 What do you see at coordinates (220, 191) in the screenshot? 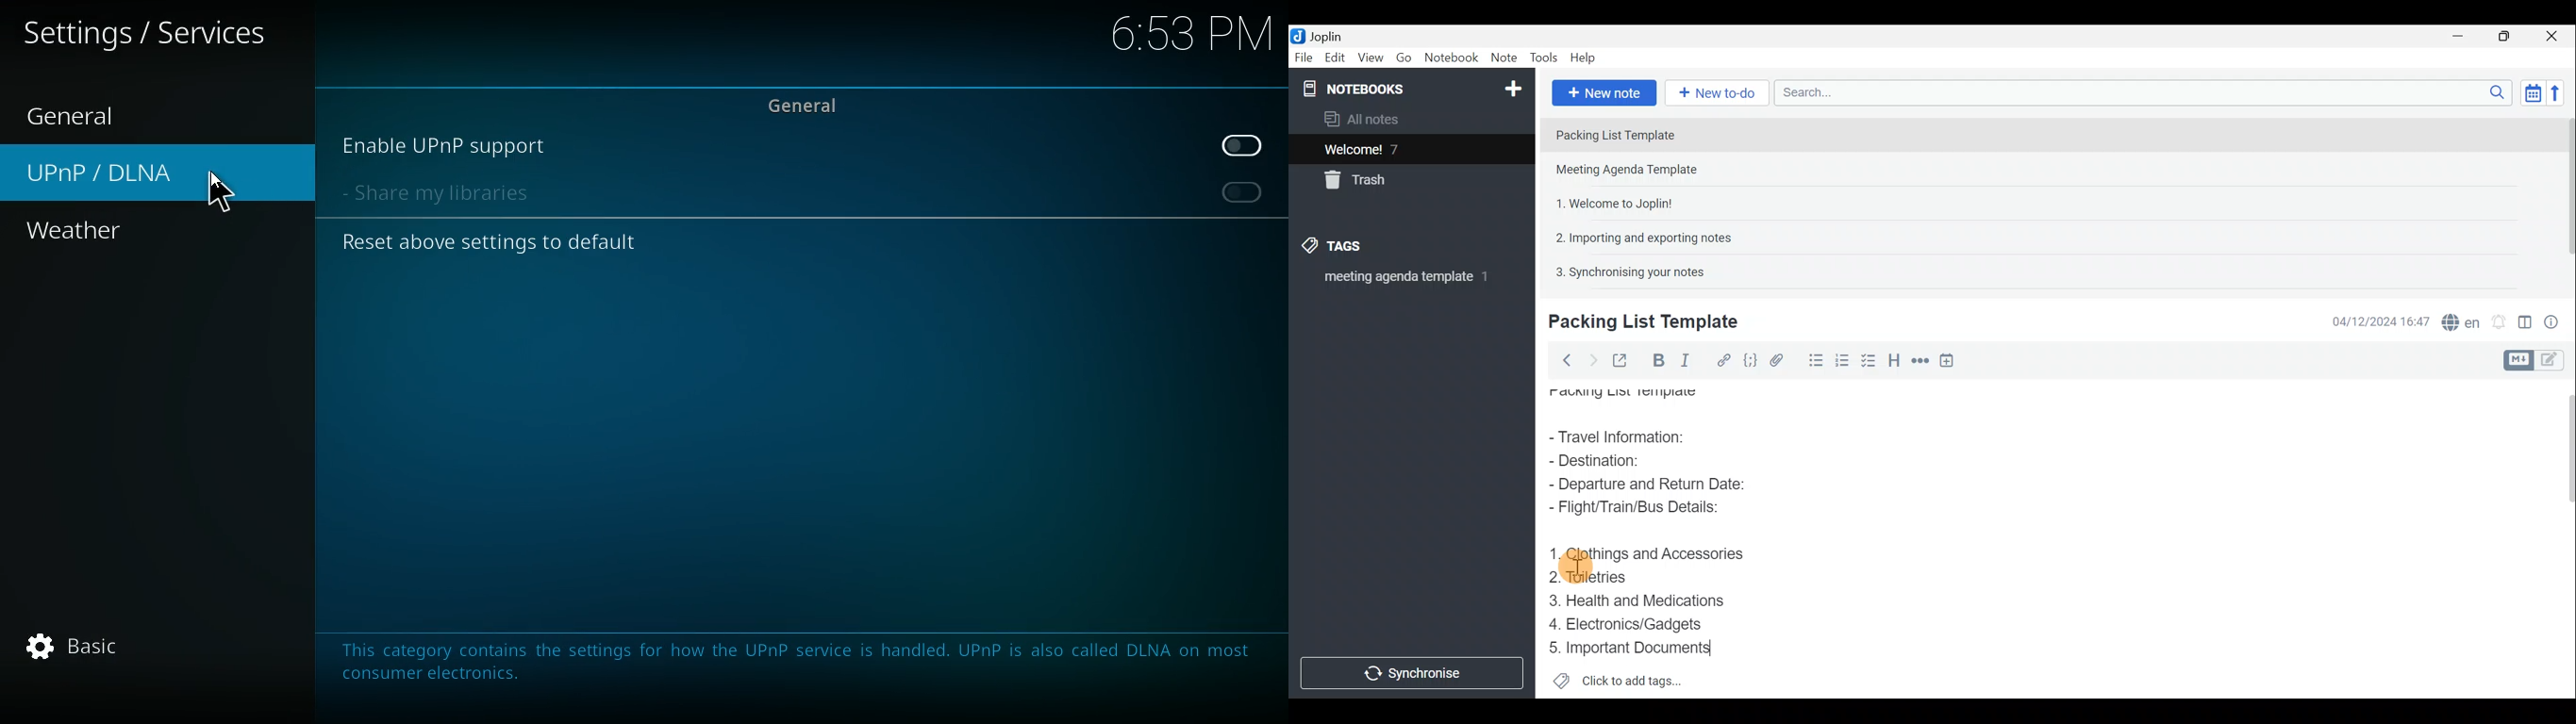
I see `Cursor` at bounding box center [220, 191].